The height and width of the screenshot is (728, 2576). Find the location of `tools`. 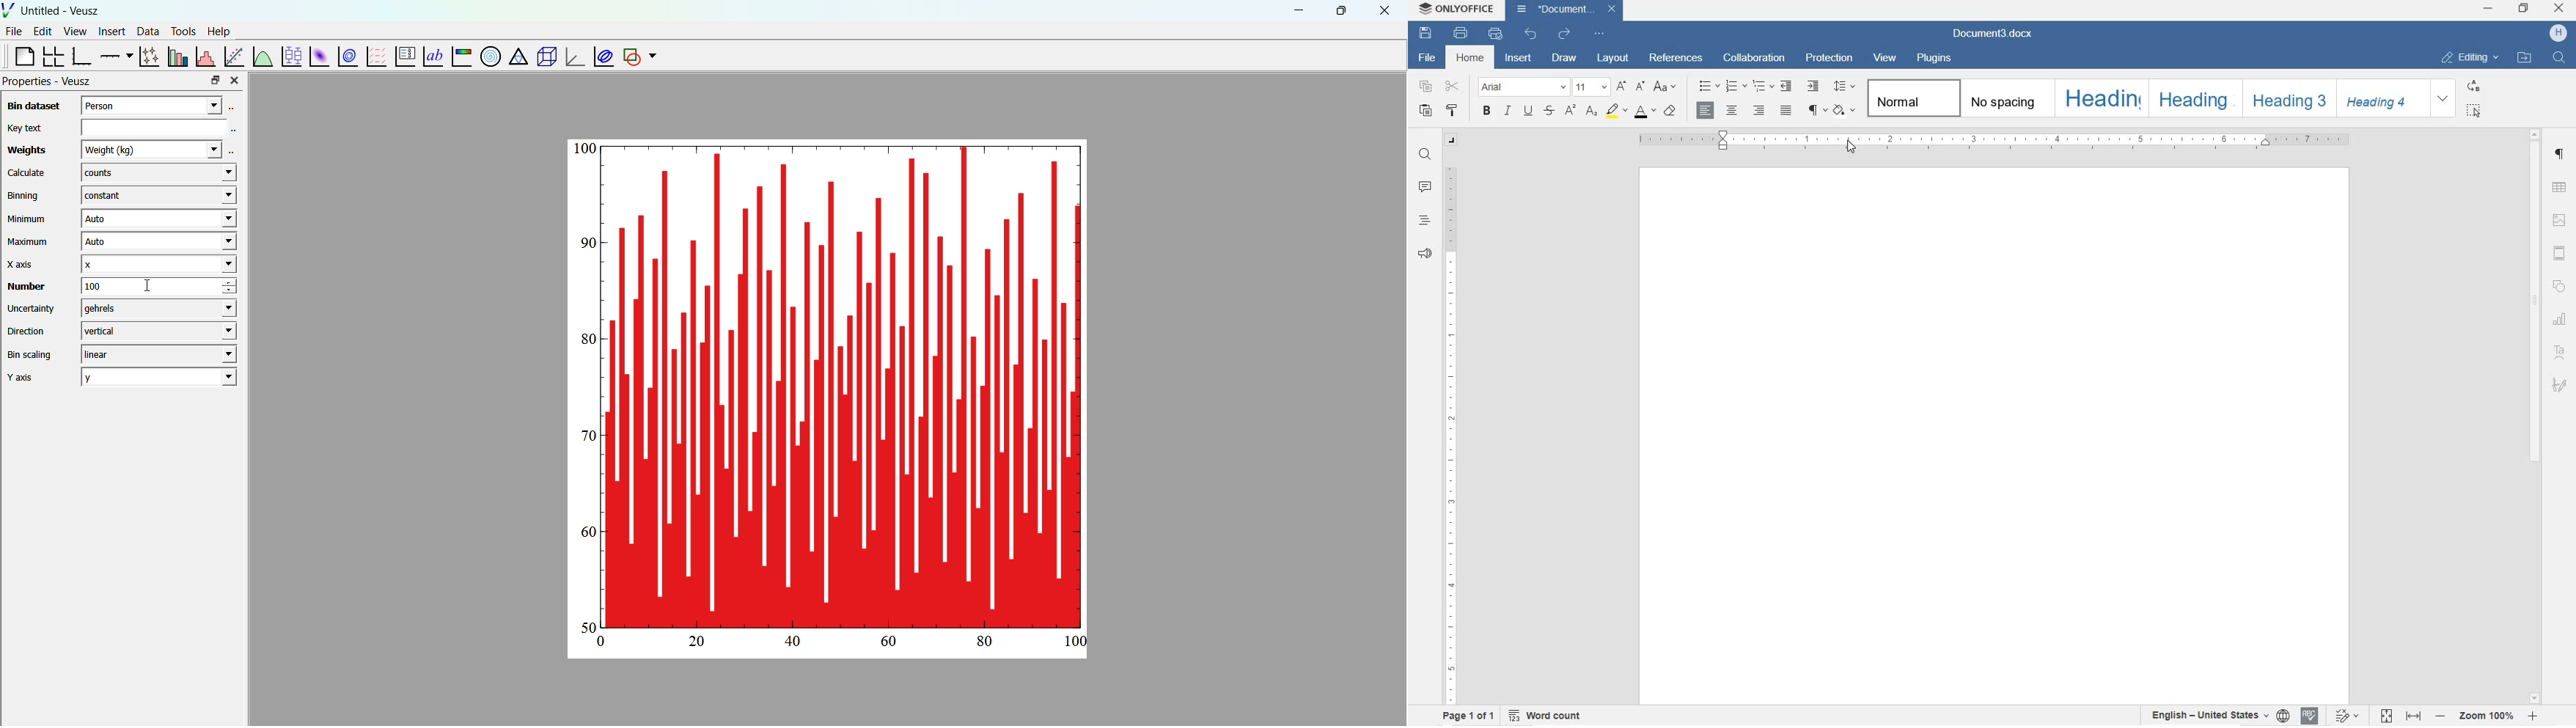

tools is located at coordinates (181, 31).